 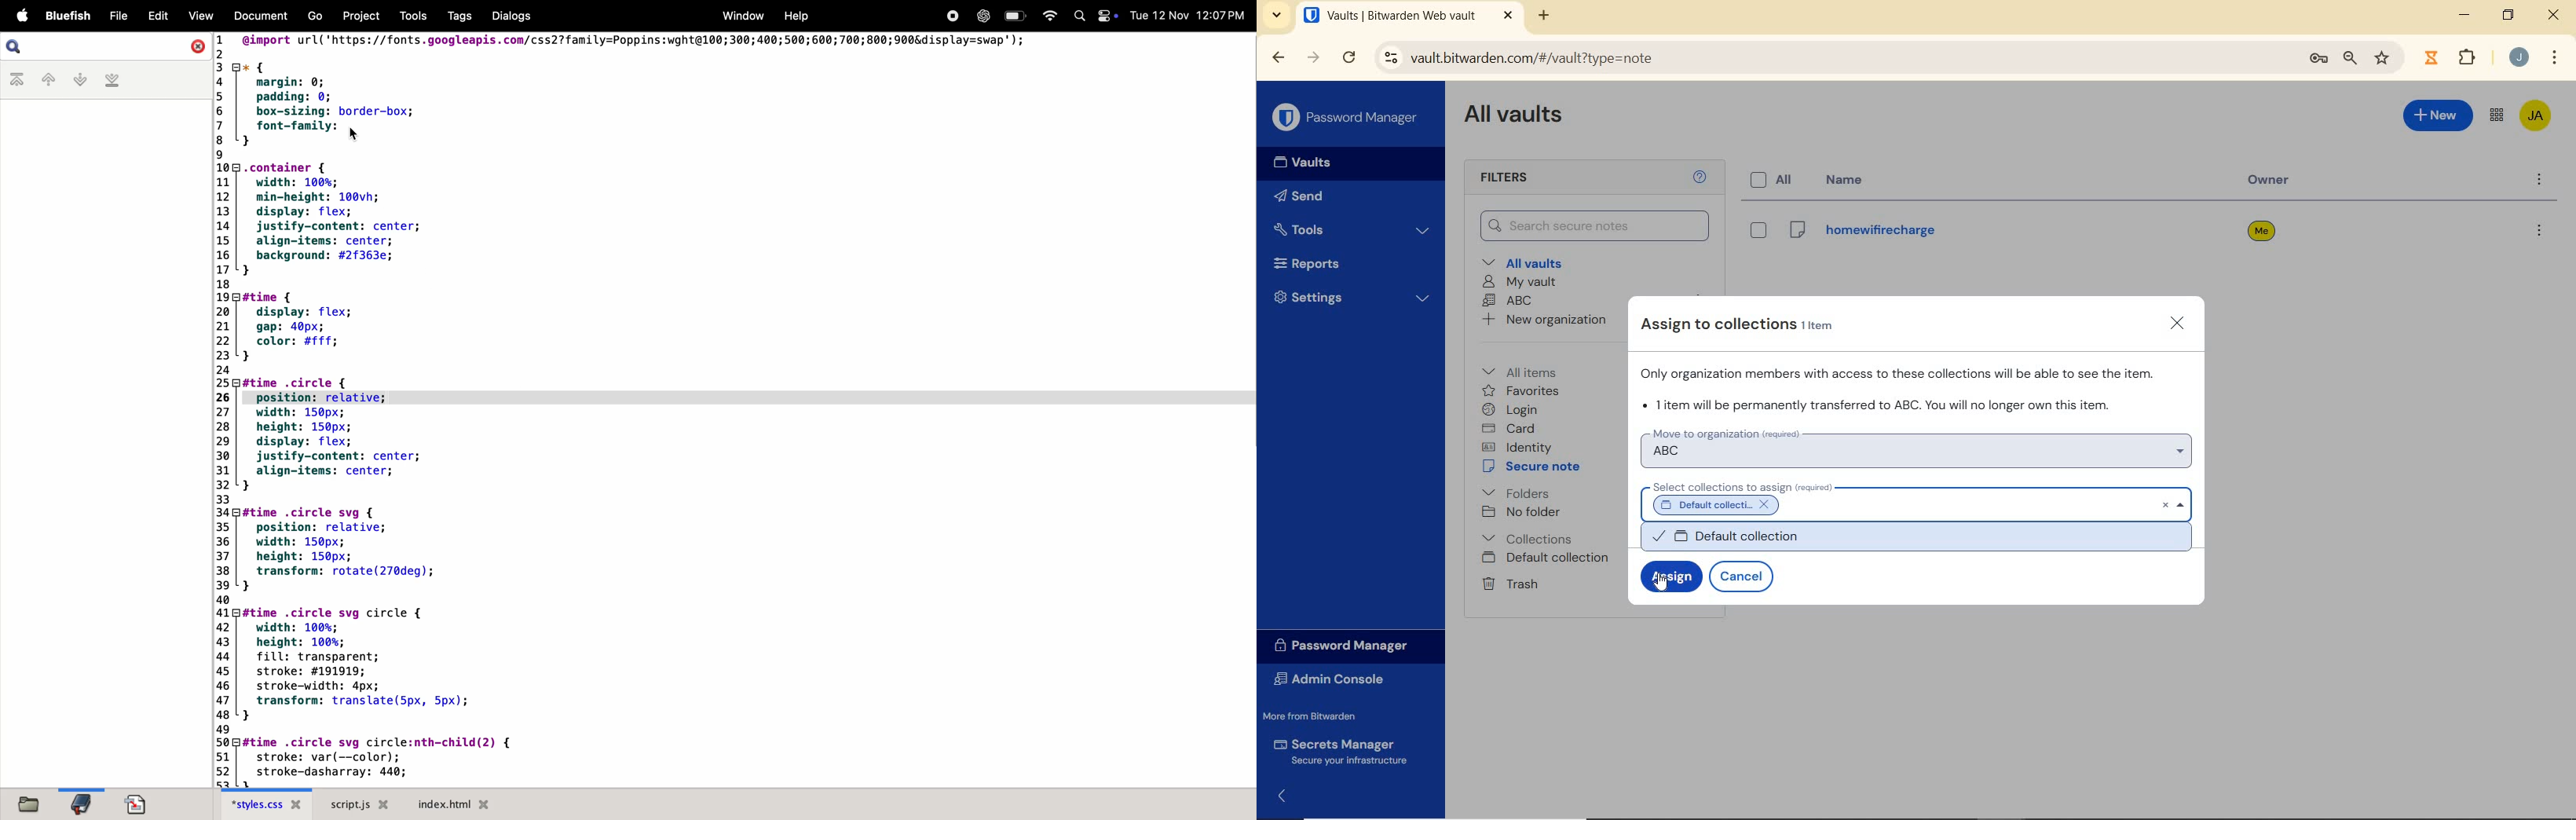 I want to click on toggle between admin console and password manager, so click(x=2497, y=116).